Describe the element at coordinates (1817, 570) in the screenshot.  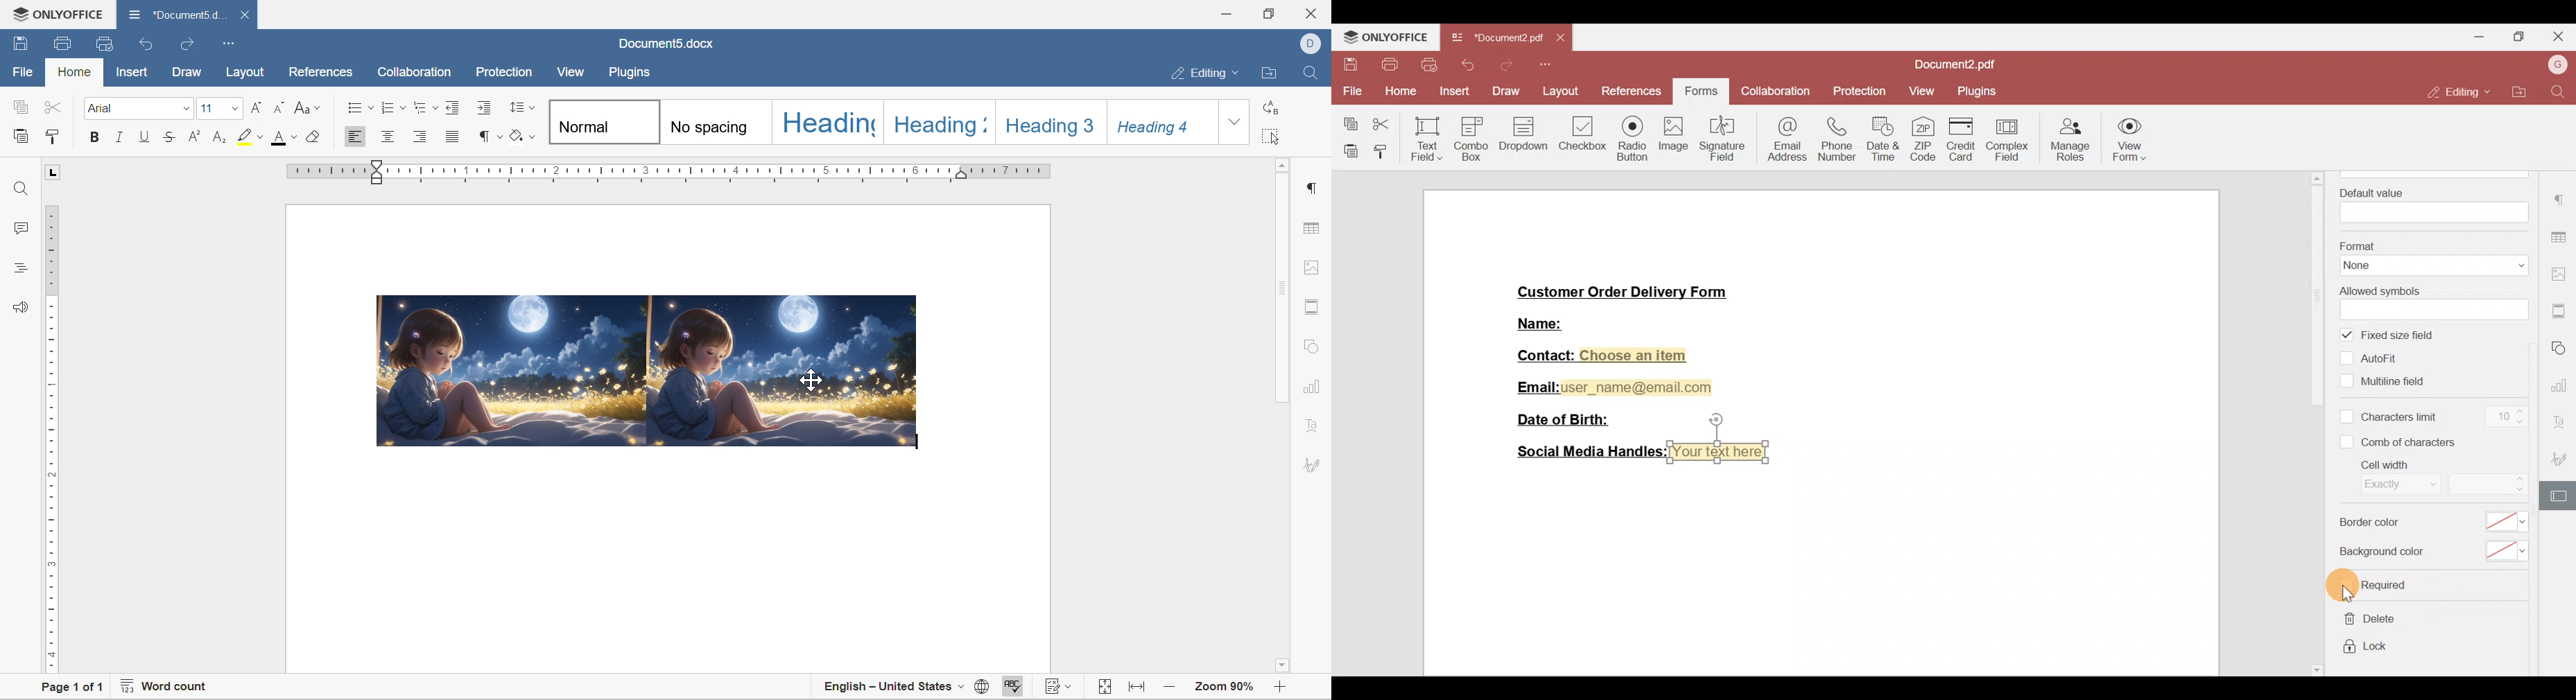
I see `Working area` at that location.